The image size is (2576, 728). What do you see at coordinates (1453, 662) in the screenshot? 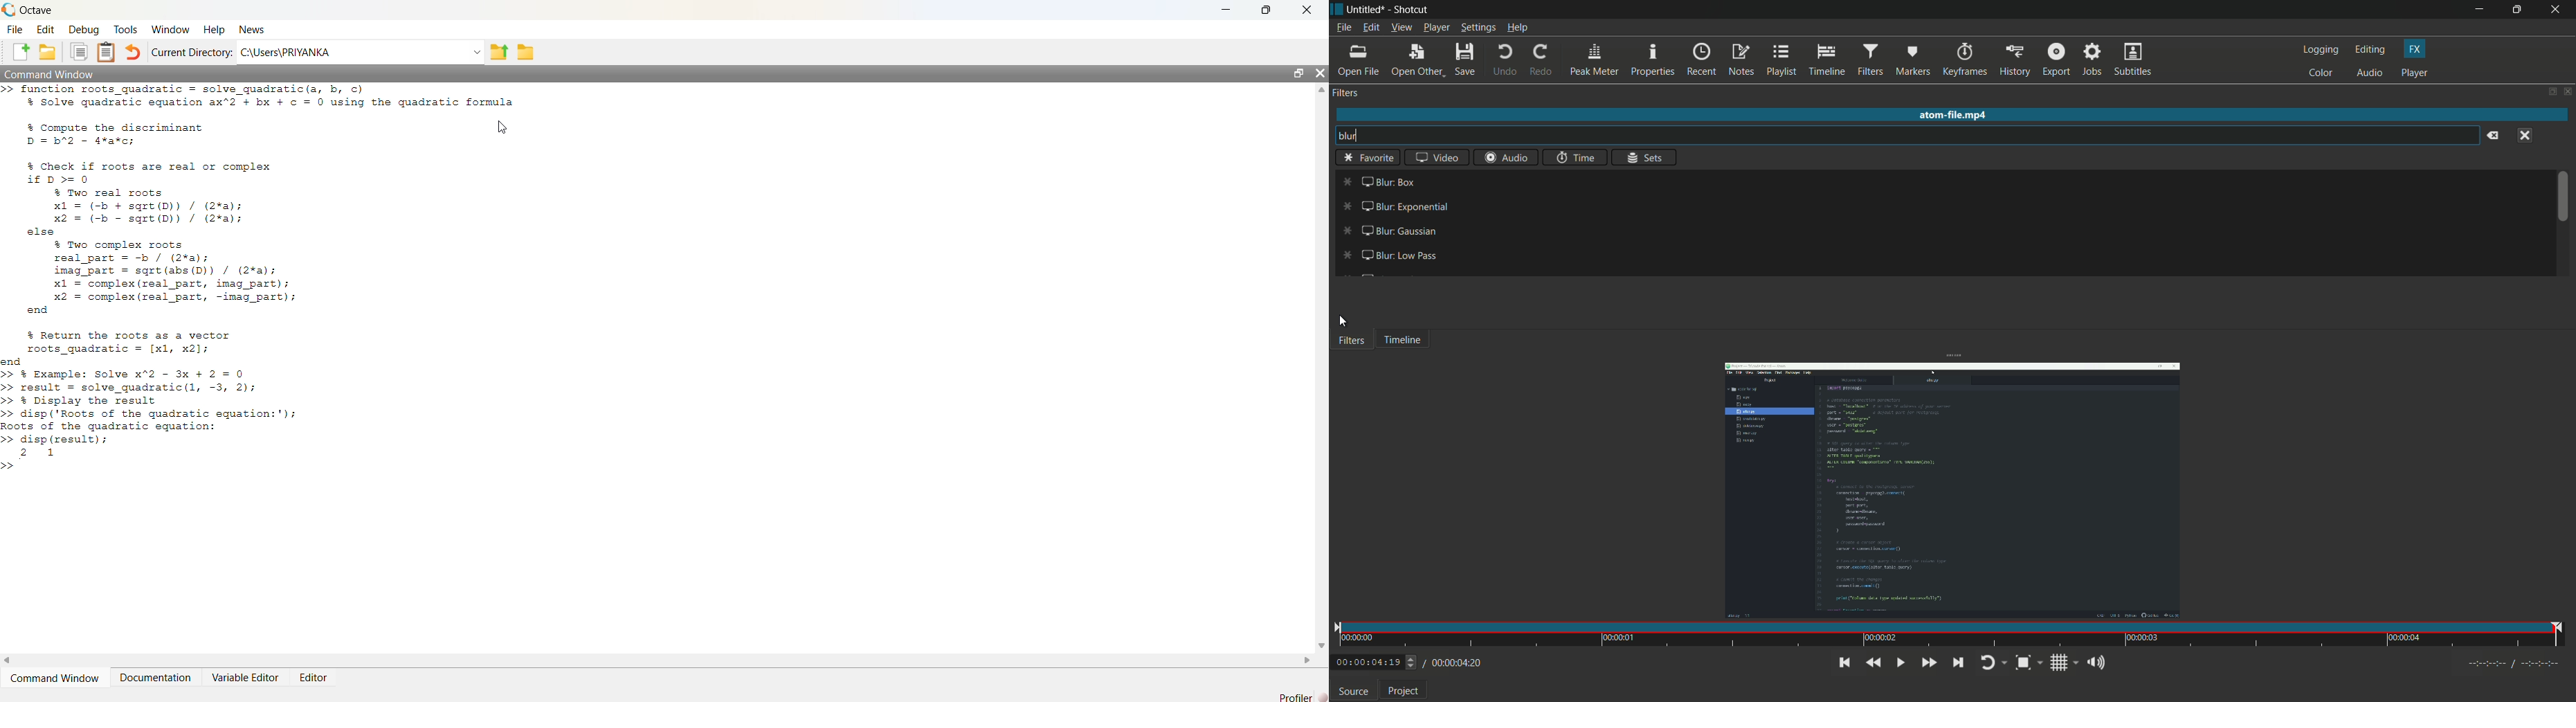
I see `/ 00:00:04:20` at bounding box center [1453, 662].